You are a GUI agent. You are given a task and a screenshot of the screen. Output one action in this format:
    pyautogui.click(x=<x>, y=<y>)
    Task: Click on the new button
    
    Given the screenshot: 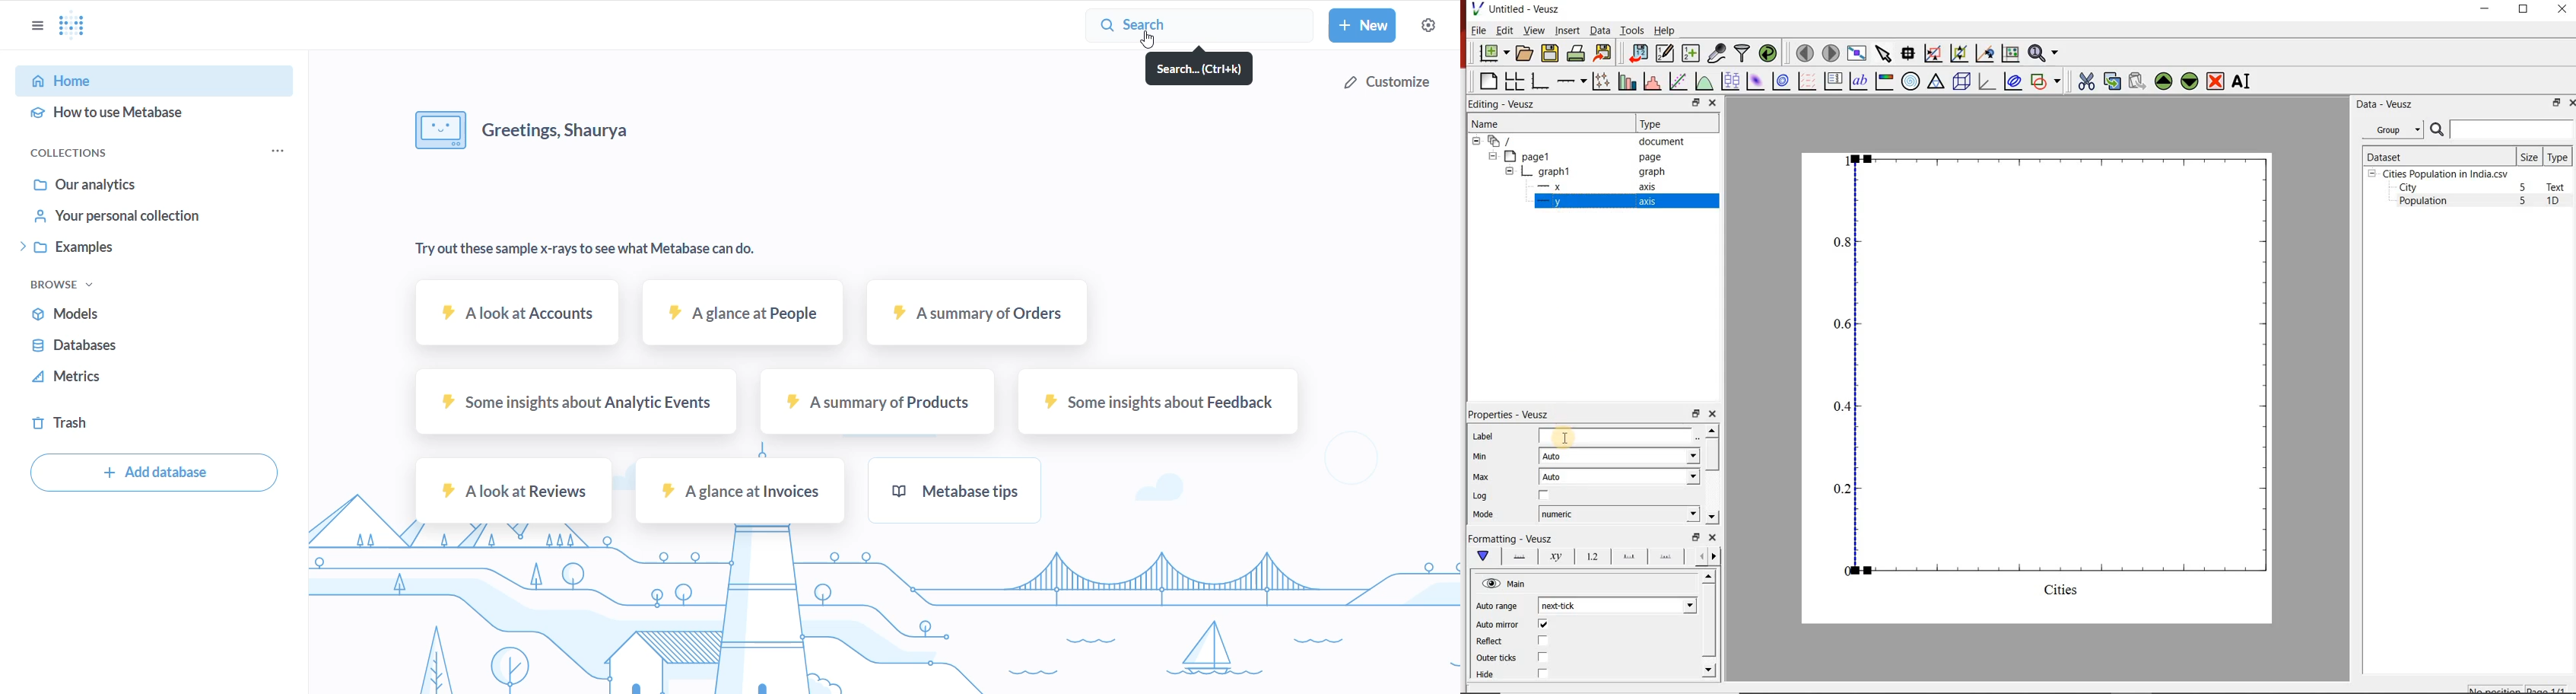 What is the action you would take?
    pyautogui.click(x=1365, y=27)
    